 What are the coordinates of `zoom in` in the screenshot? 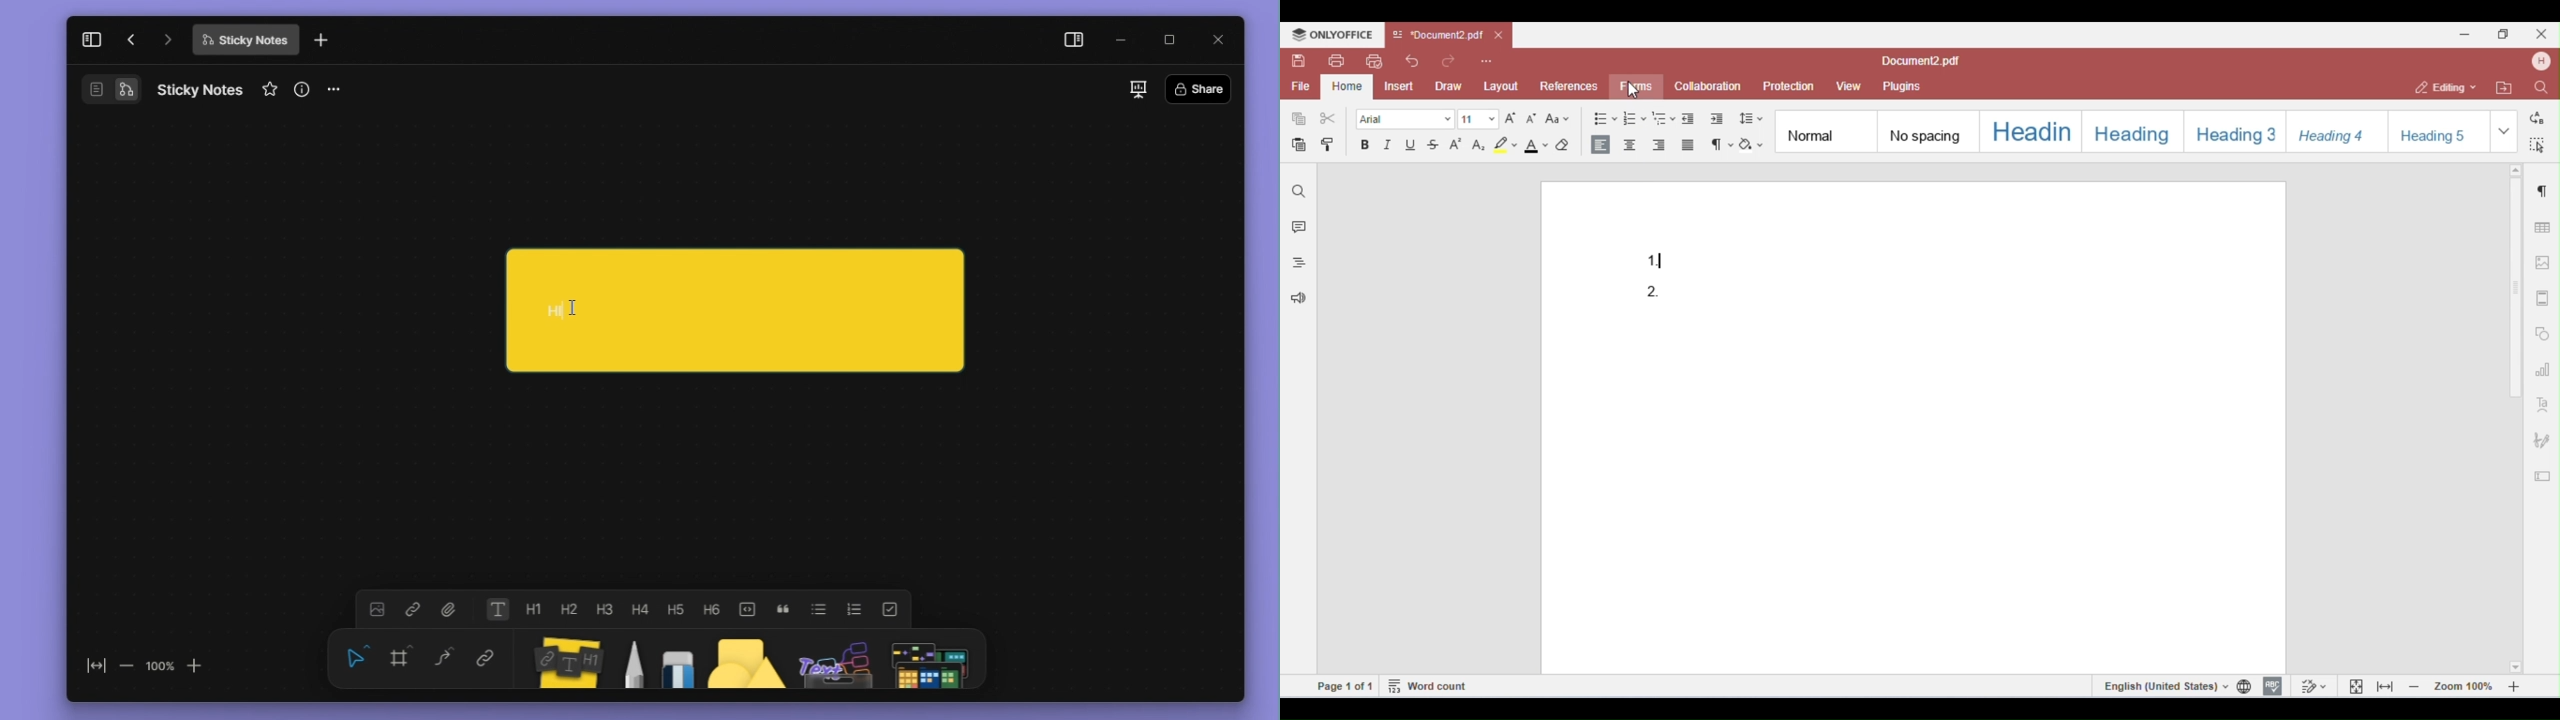 It's located at (201, 665).